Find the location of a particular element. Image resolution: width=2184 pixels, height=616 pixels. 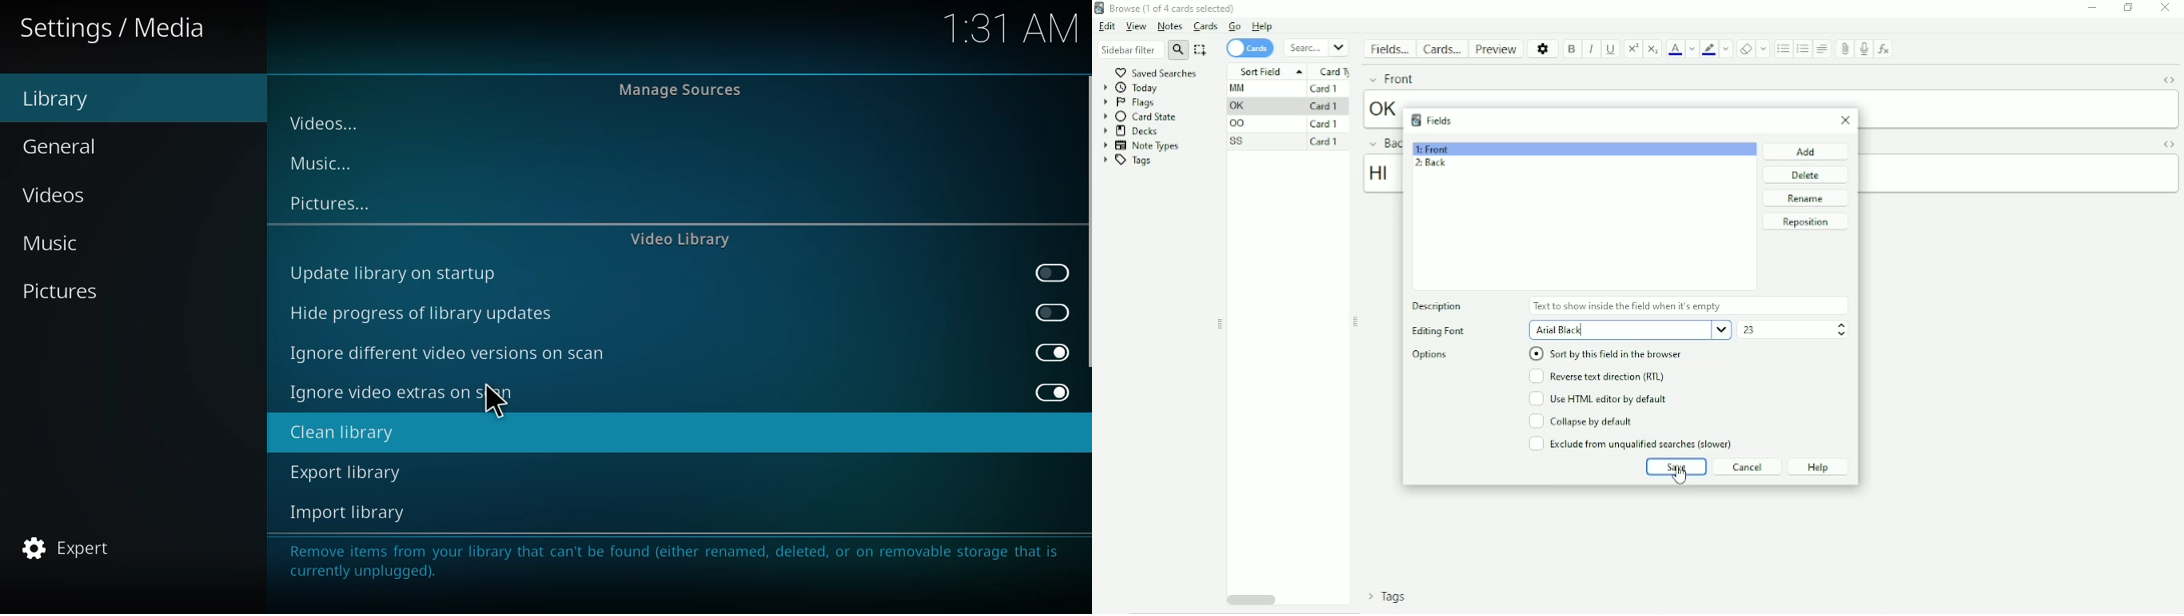

Cancel is located at coordinates (1749, 466).